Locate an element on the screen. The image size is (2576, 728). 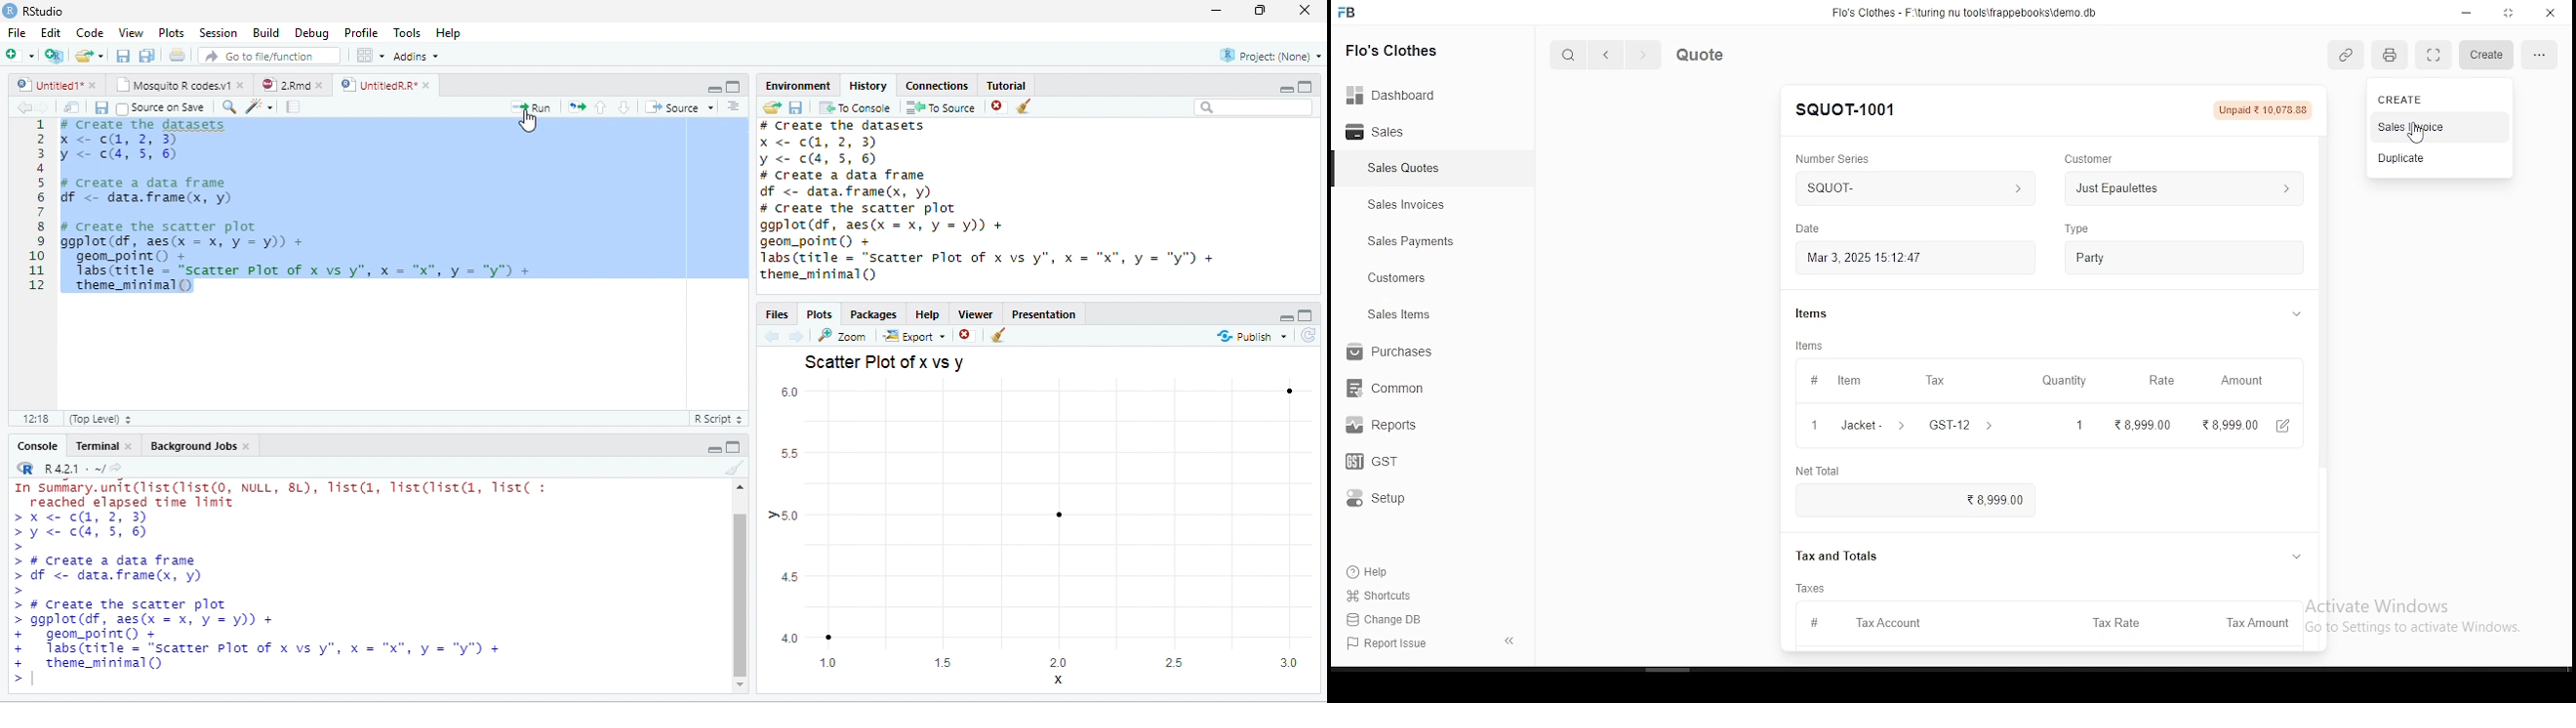
change DB is located at coordinates (1399, 620).